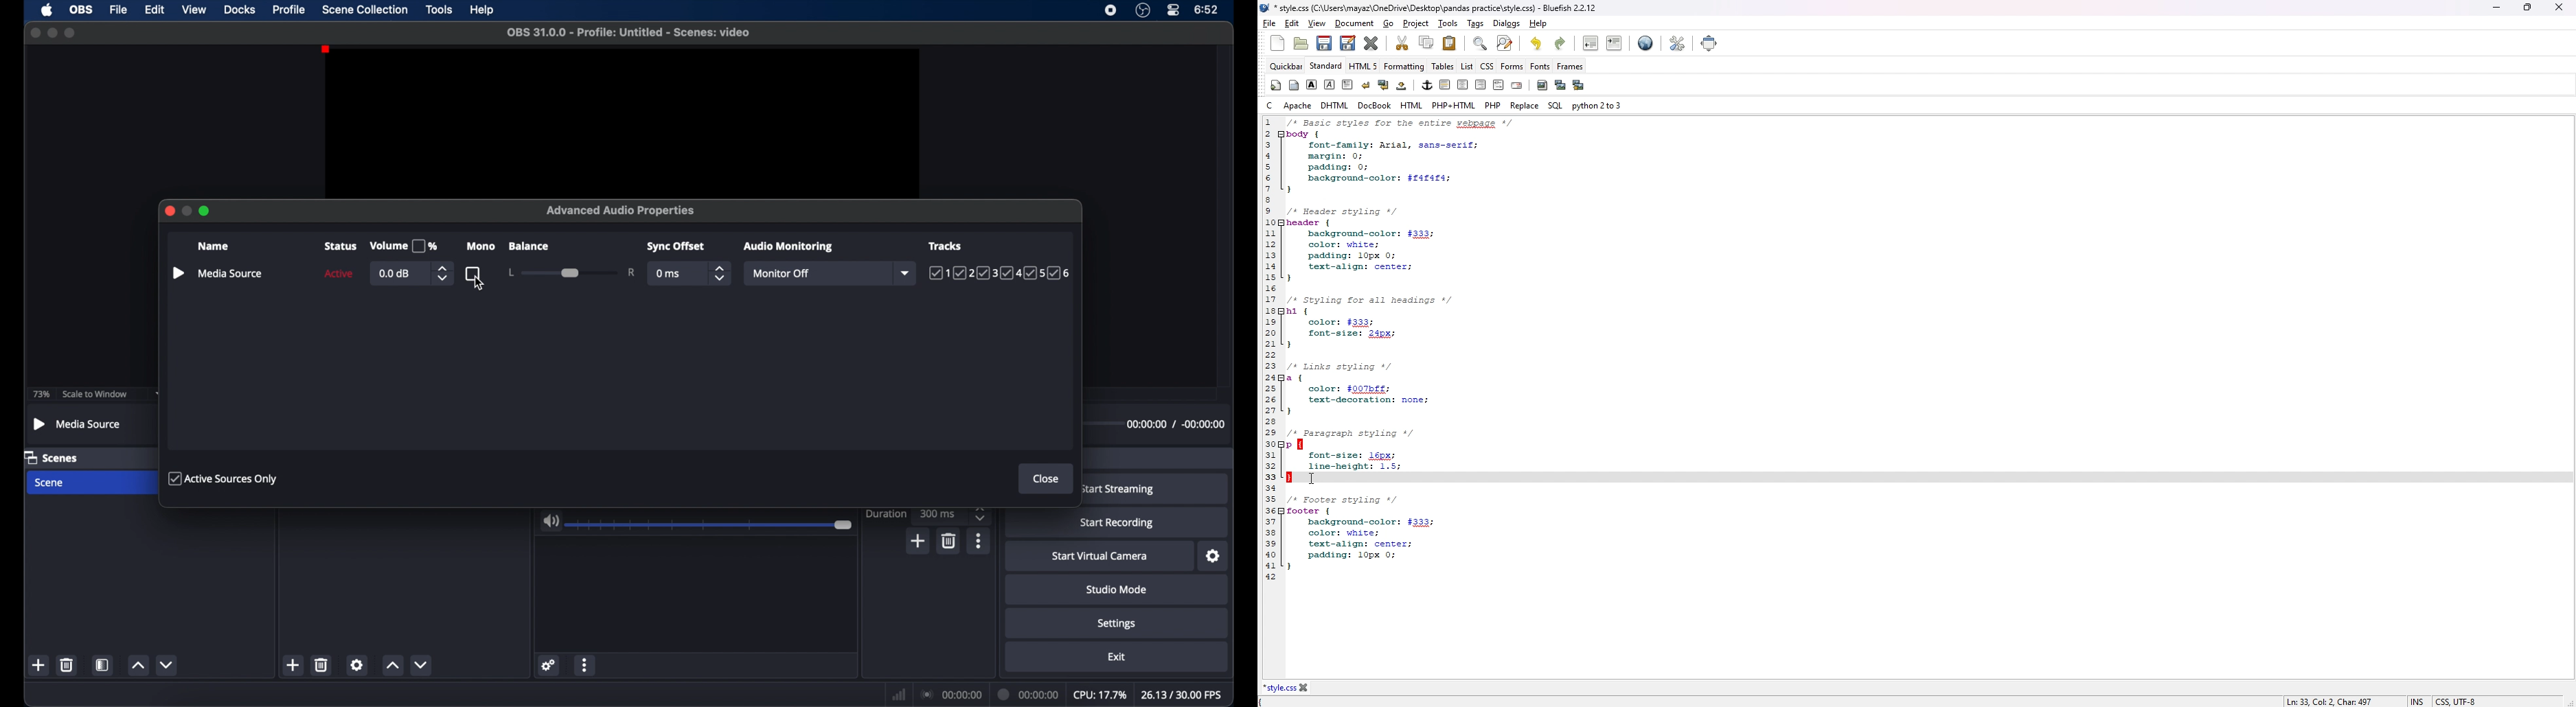 The height and width of the screenshot is (728, 2576). I want to click on tools, so click(439, 10).